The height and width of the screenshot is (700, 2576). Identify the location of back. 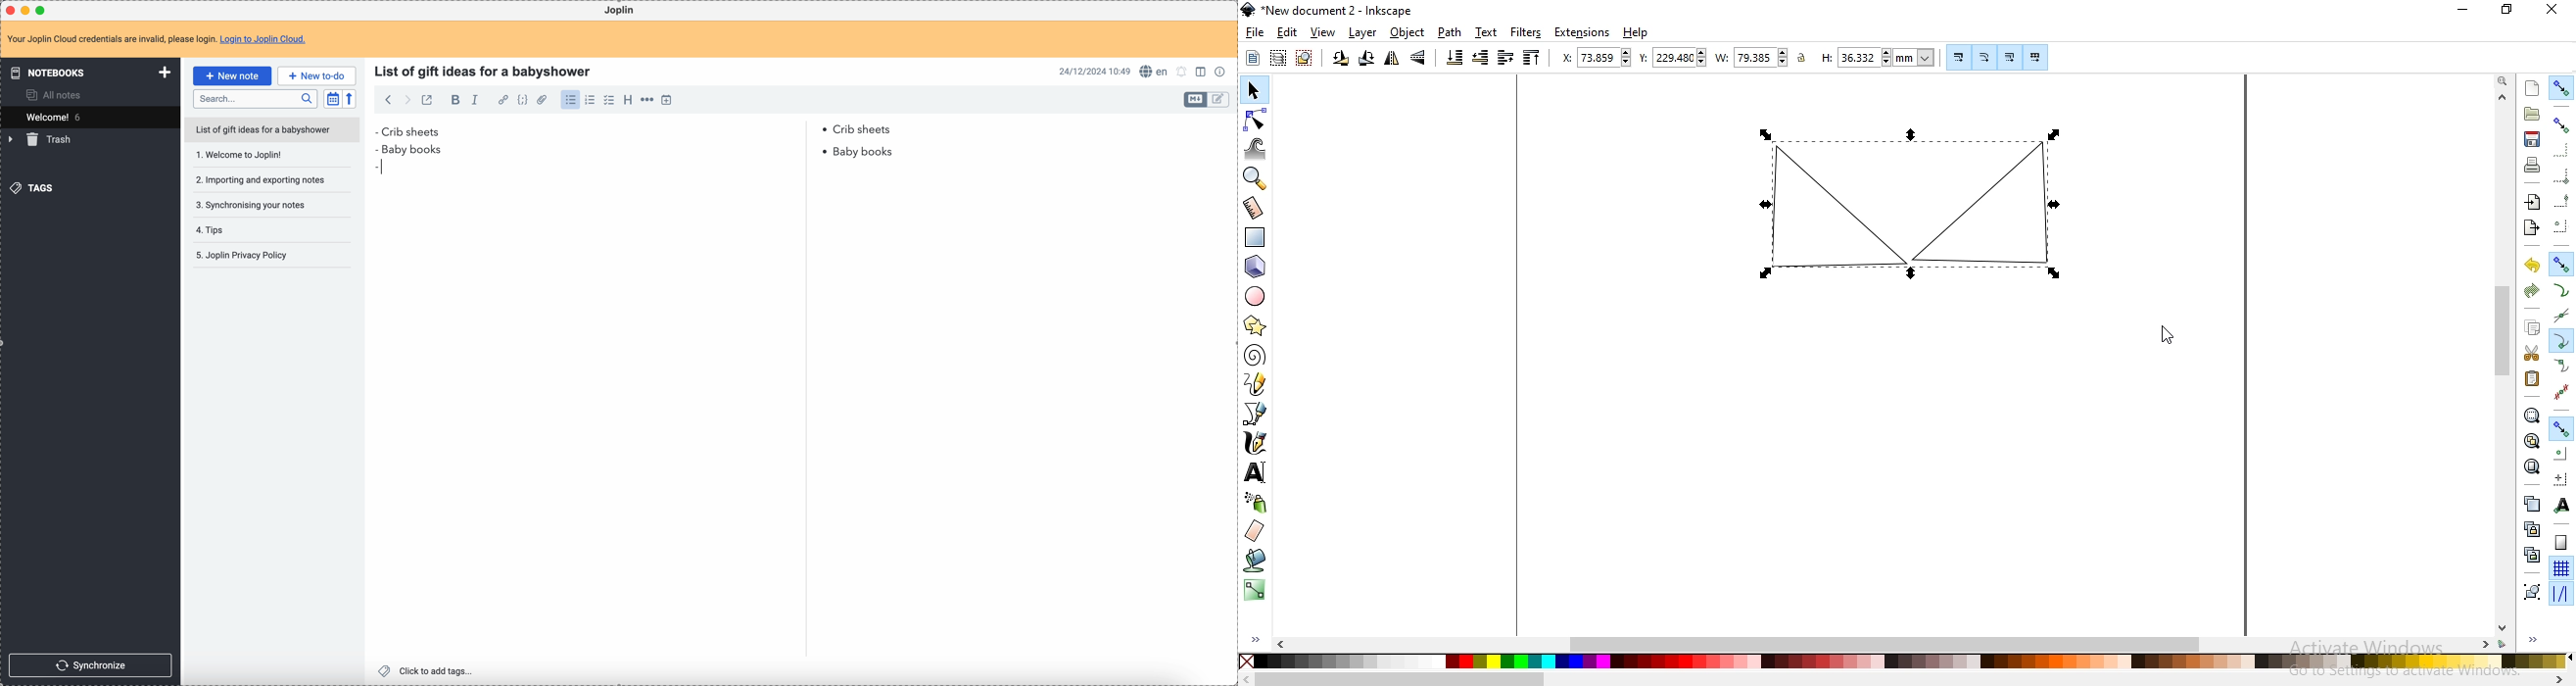
(390, 100).